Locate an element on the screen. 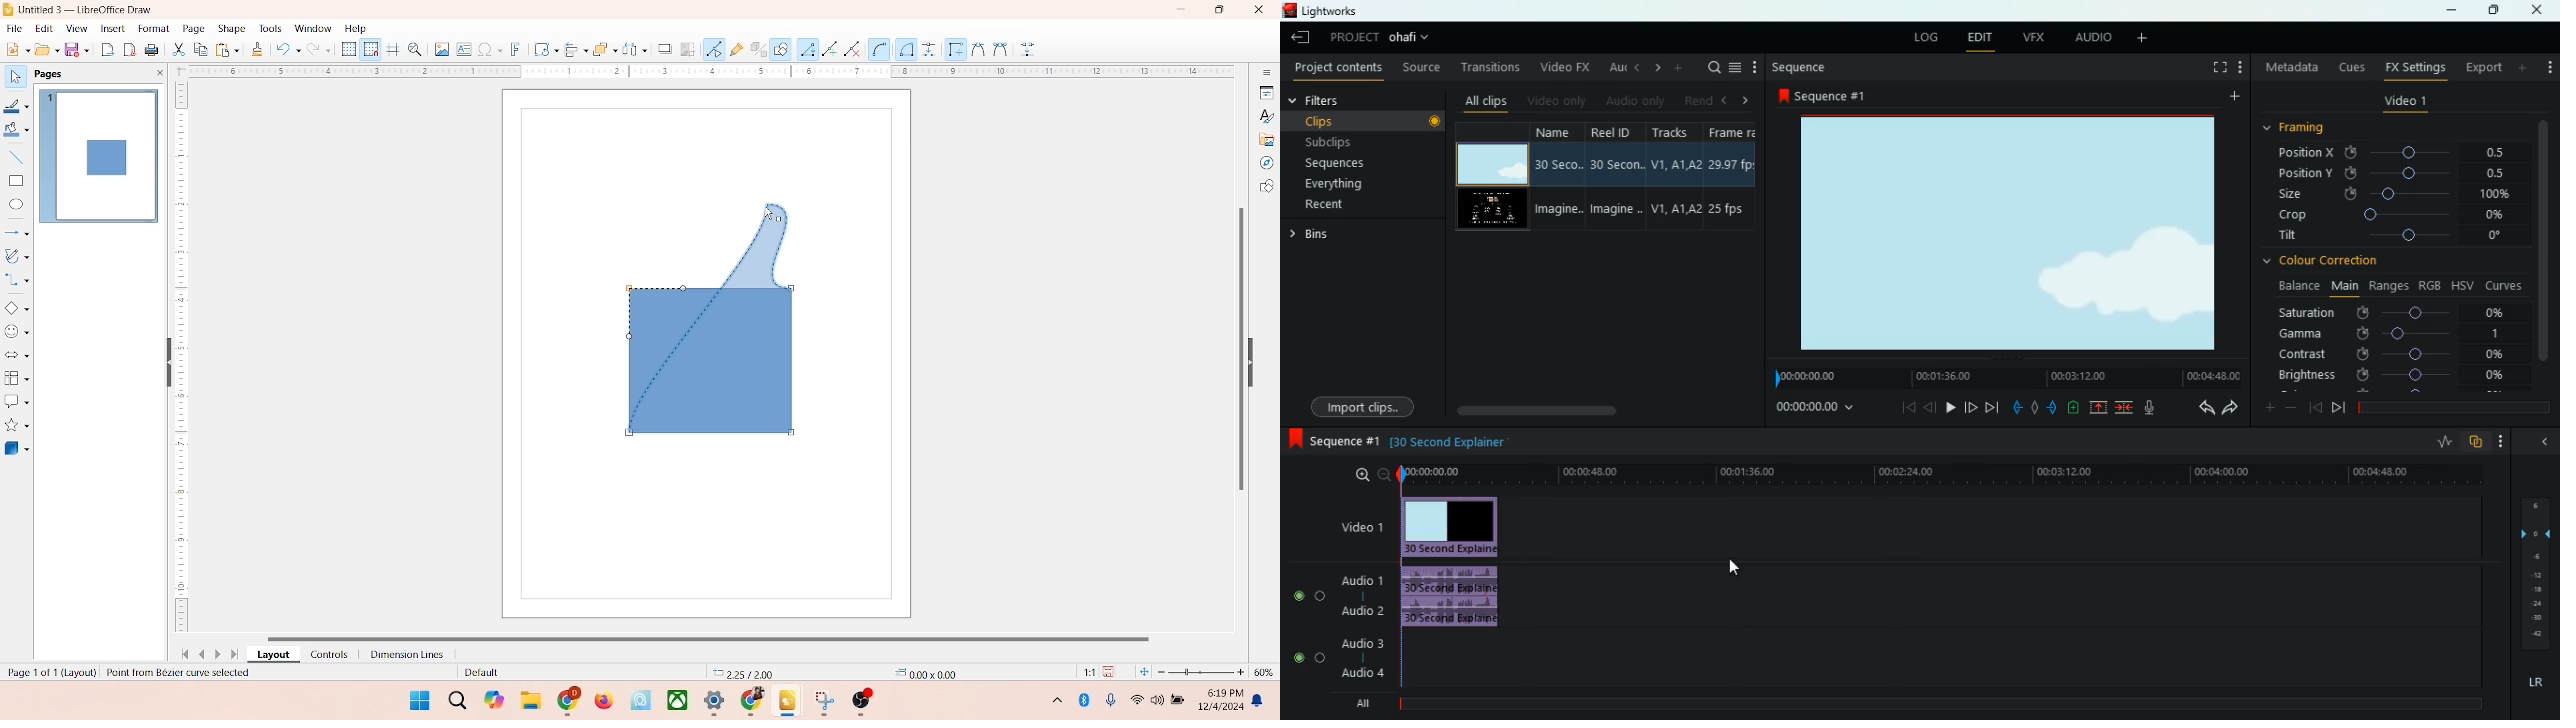 The image size is (2576, 728). point edit mode is located at coordinates (714, 48).